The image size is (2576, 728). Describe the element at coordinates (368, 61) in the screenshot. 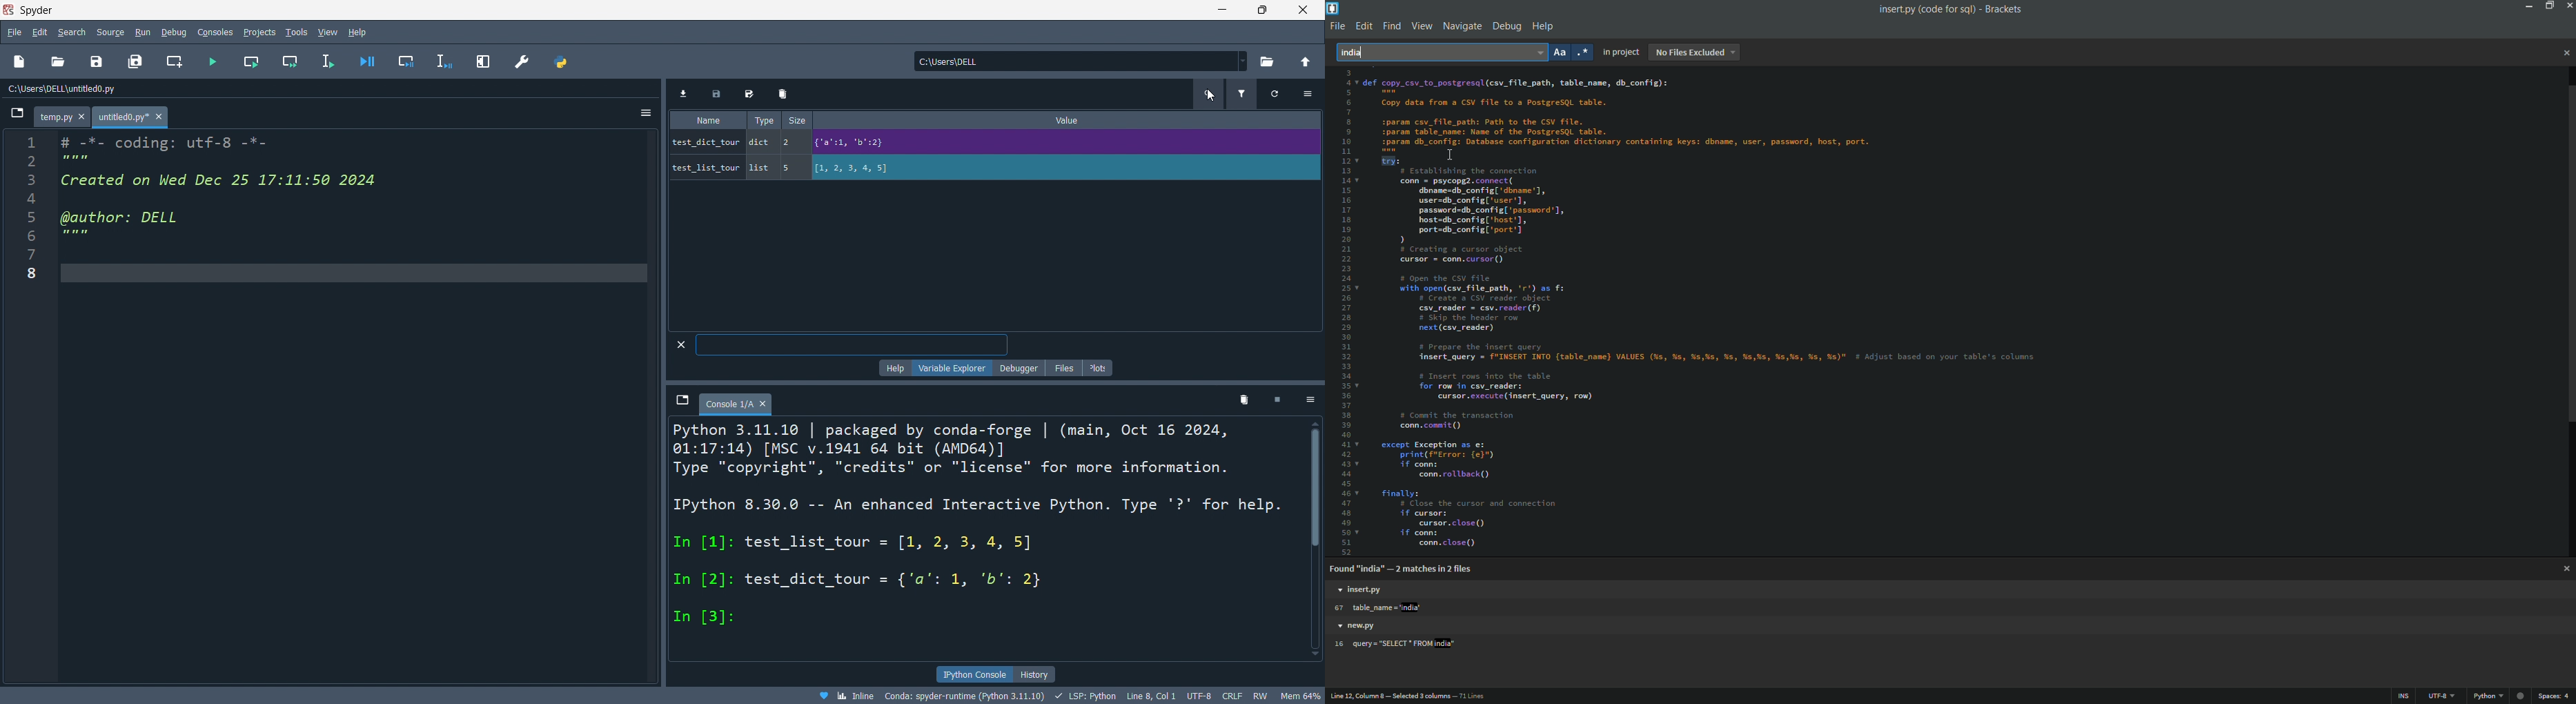

I see `debug file` at that location.